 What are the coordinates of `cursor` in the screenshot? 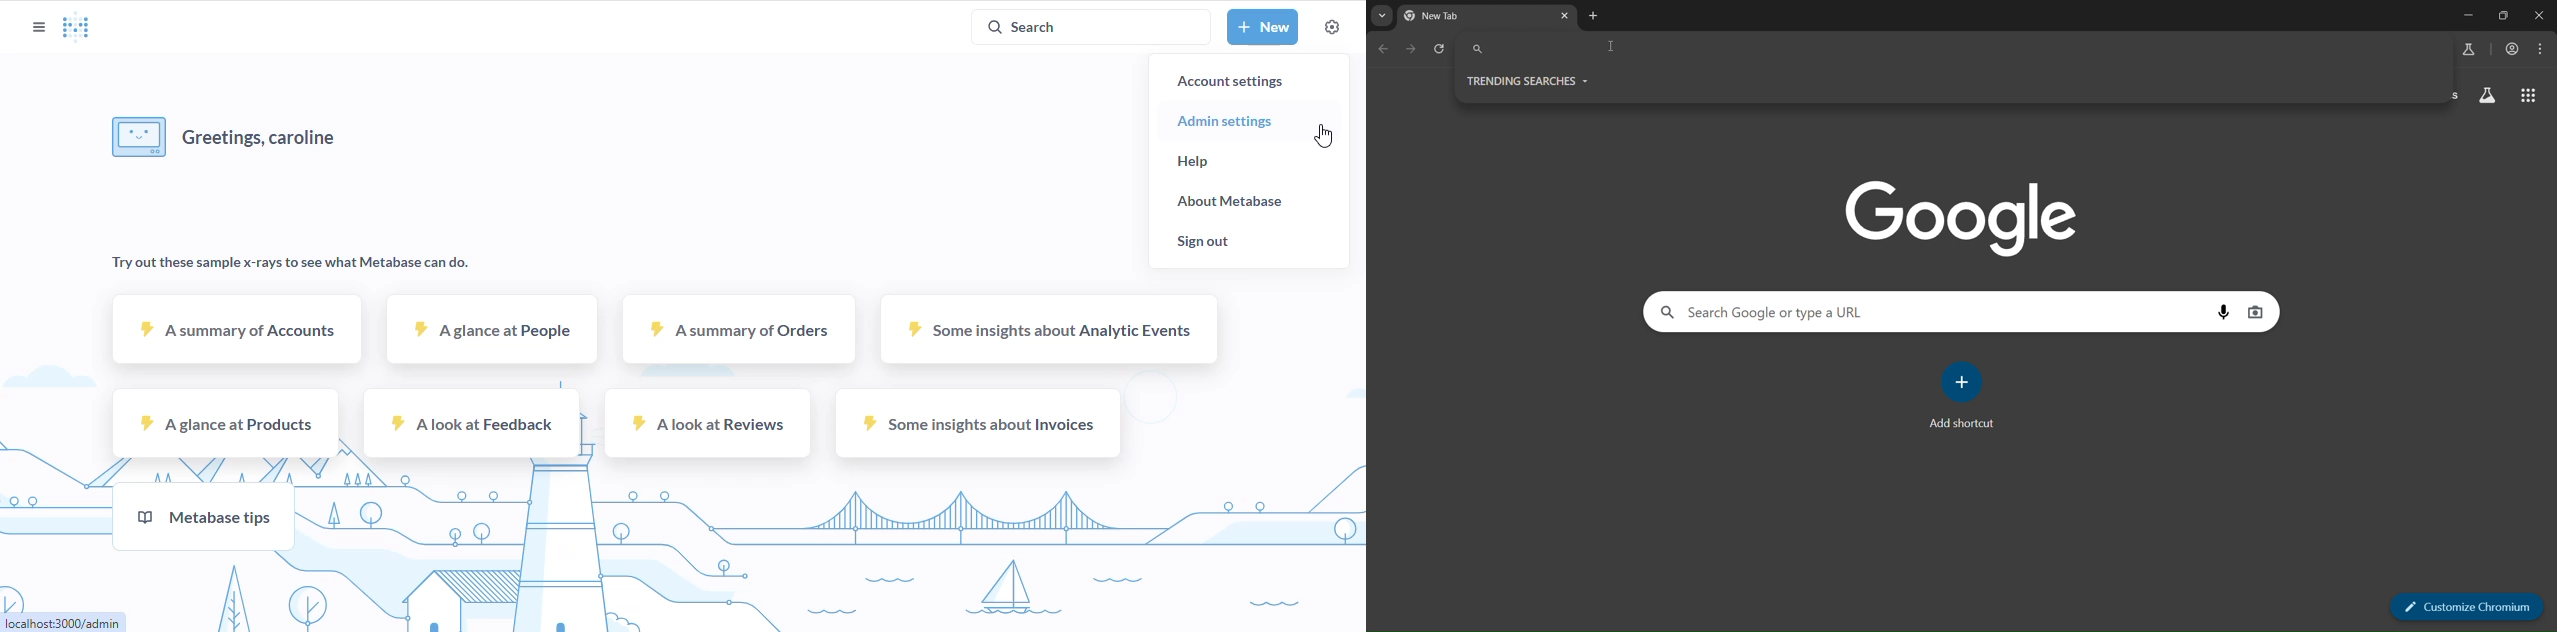 It's located at (1323, 135).